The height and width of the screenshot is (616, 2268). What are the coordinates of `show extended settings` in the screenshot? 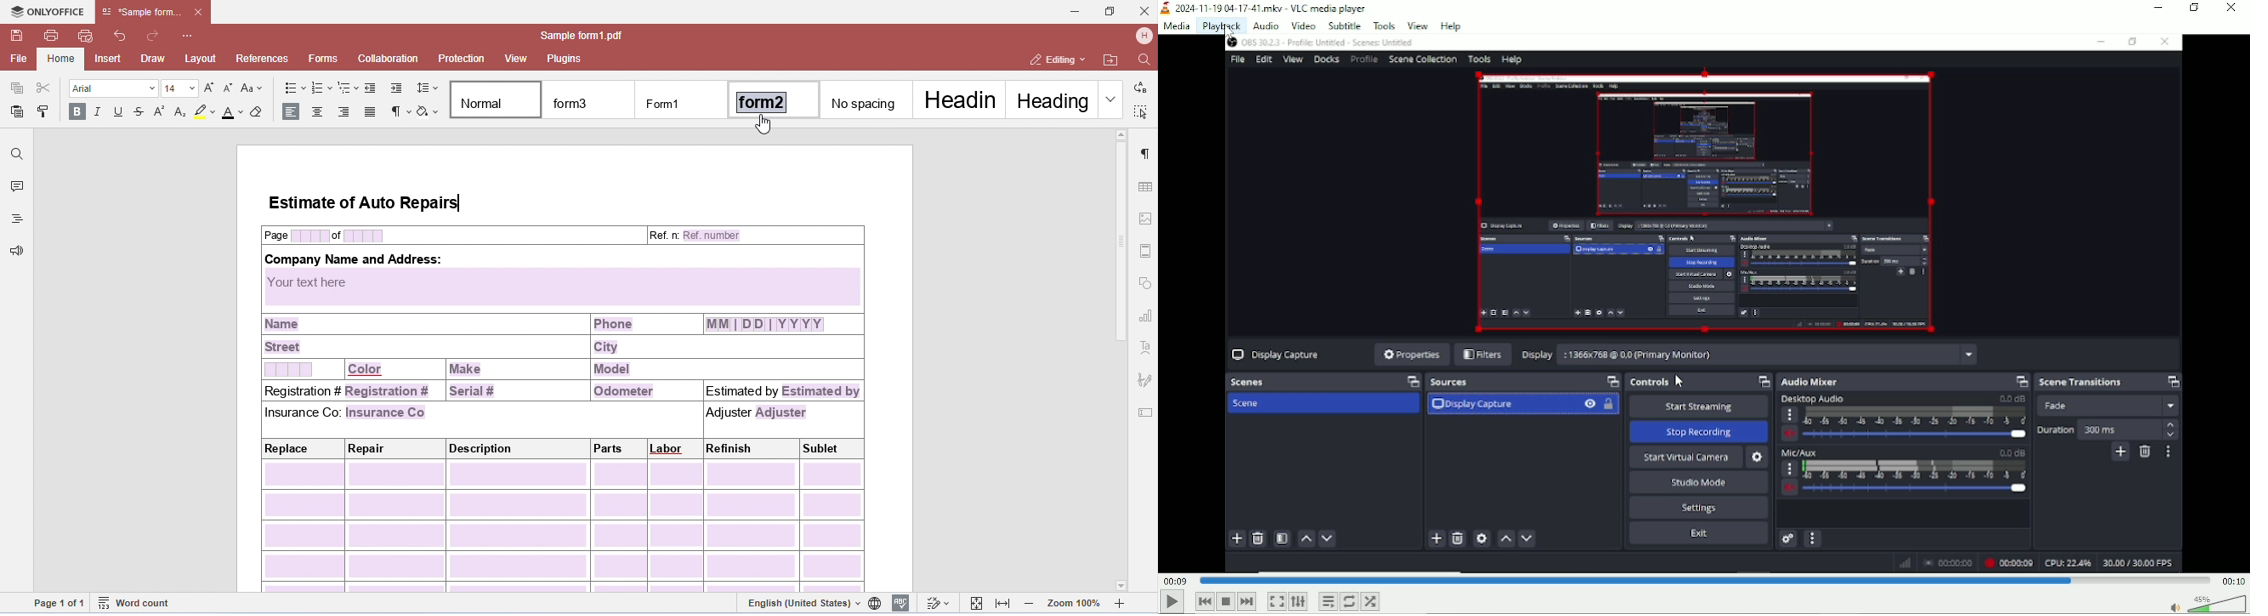 It's located at (1299, 602).